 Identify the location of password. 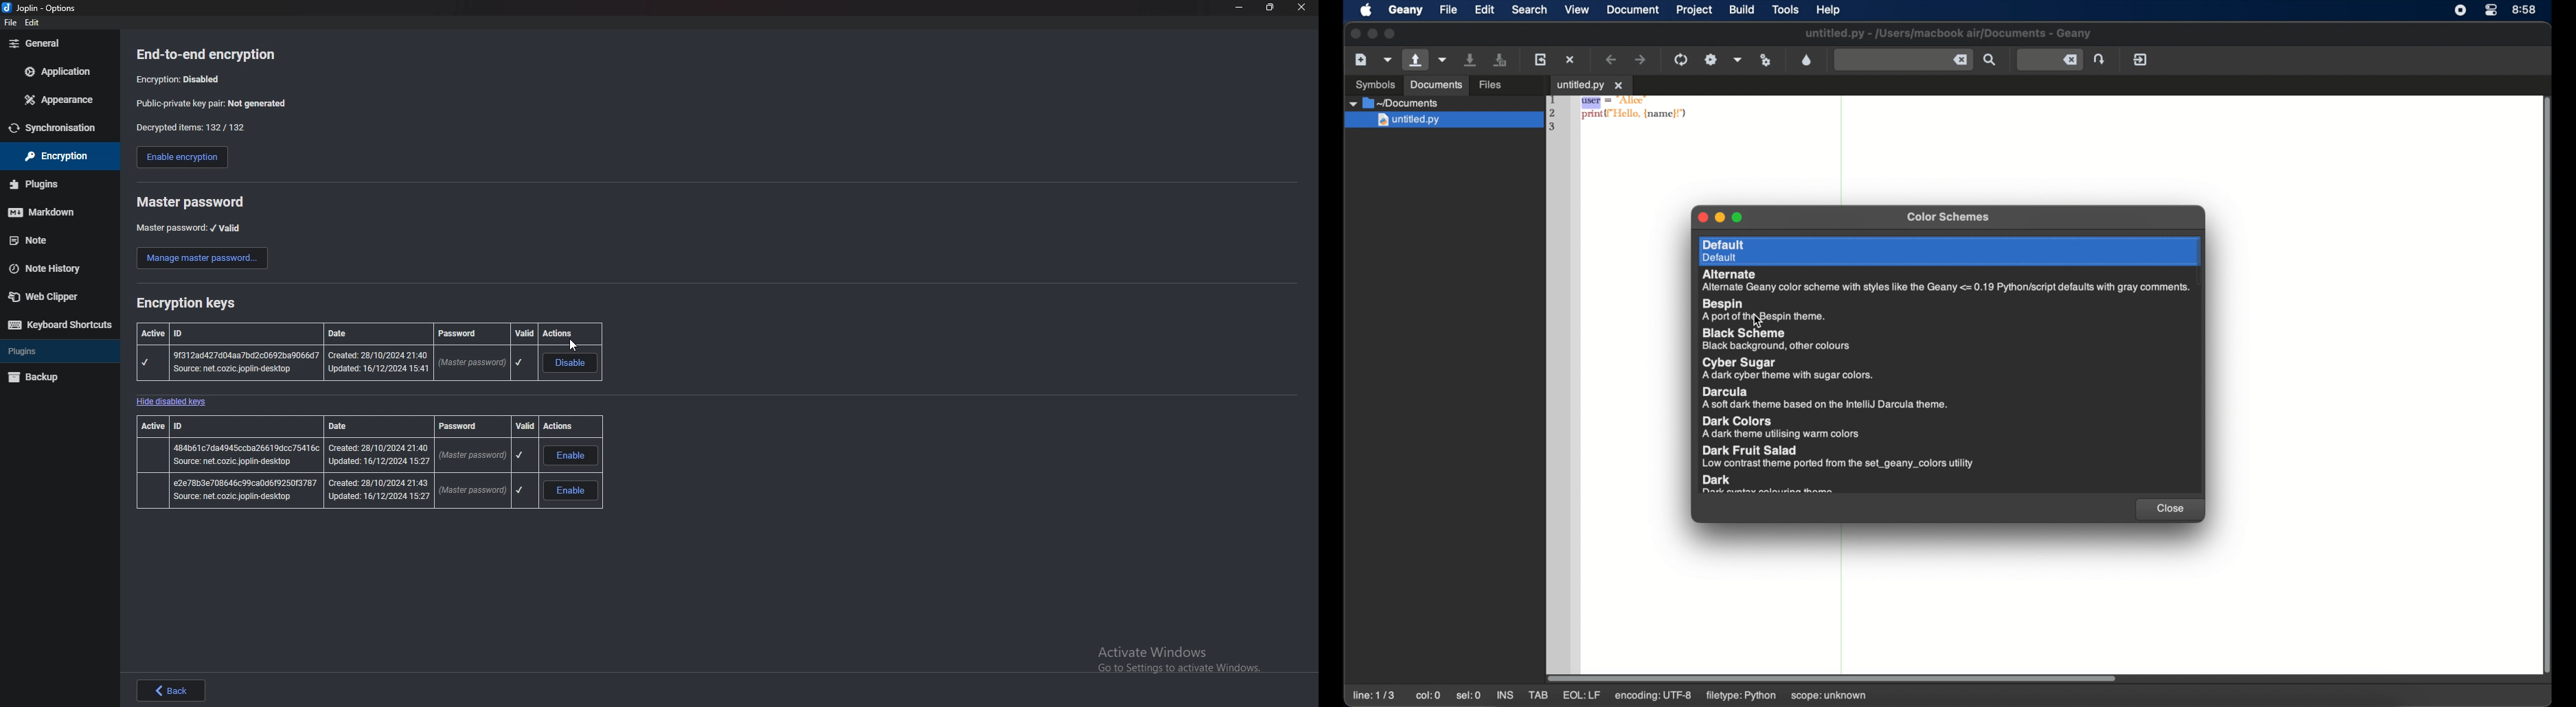
(466, 333).